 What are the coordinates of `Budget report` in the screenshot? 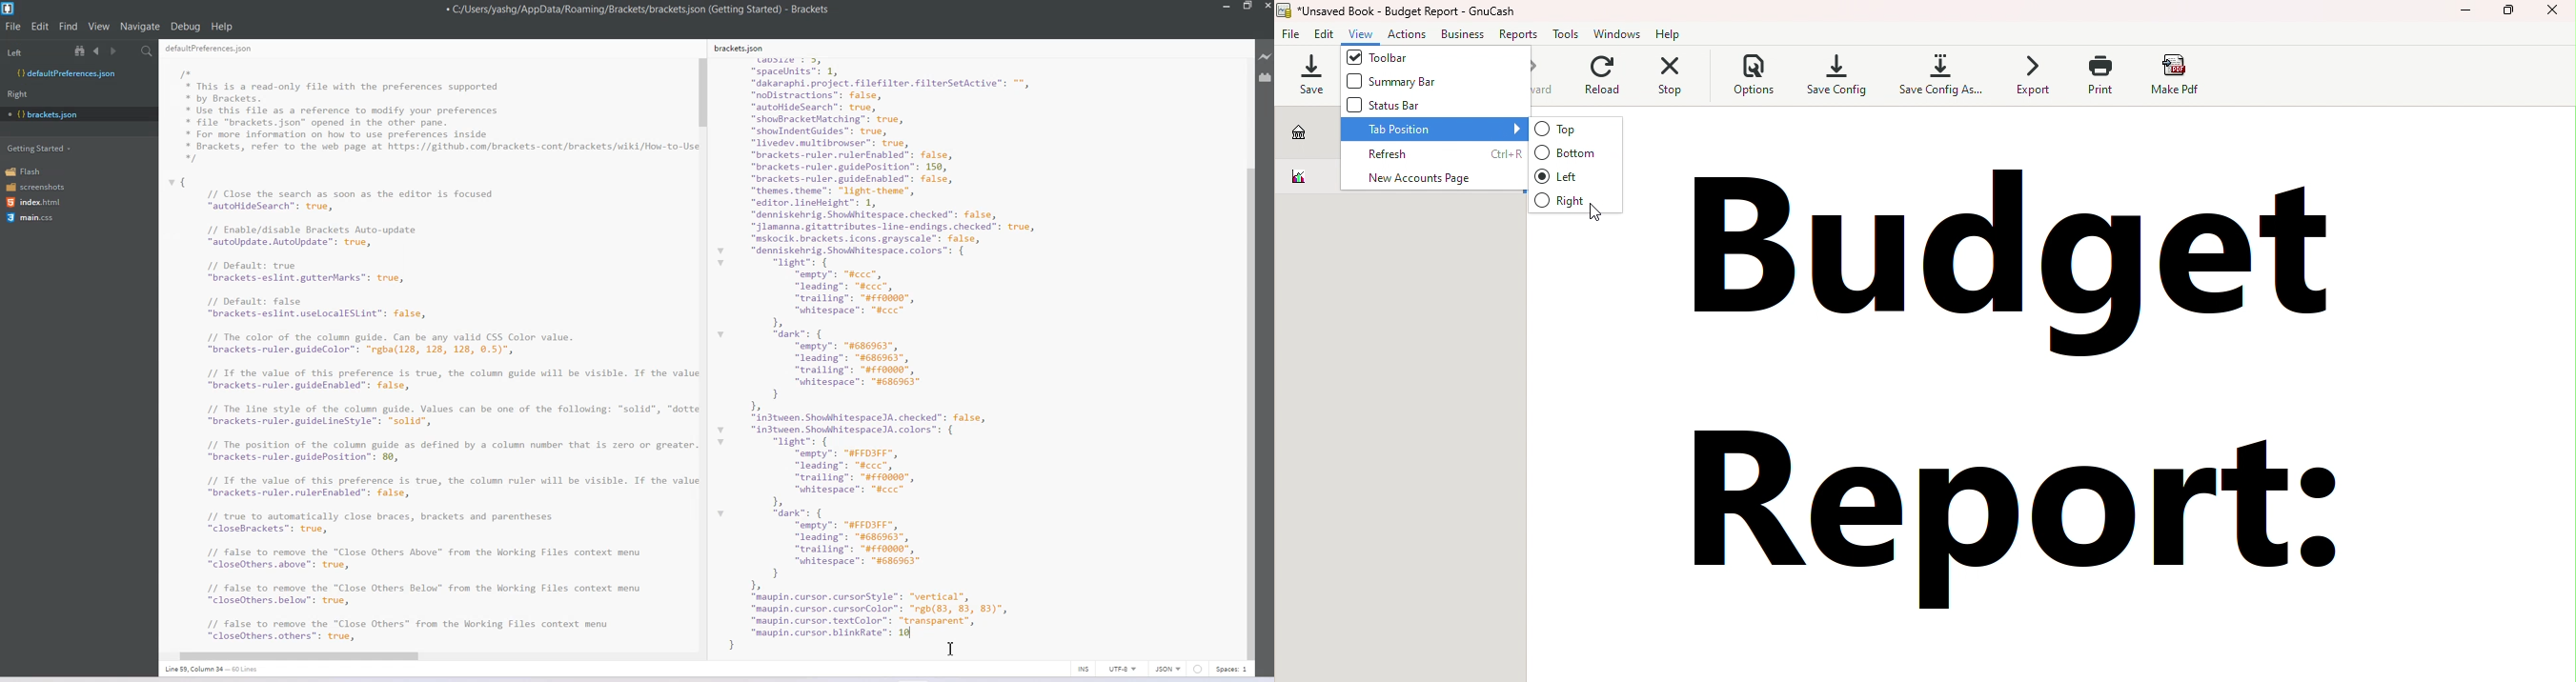 It's located at (2018, 401).